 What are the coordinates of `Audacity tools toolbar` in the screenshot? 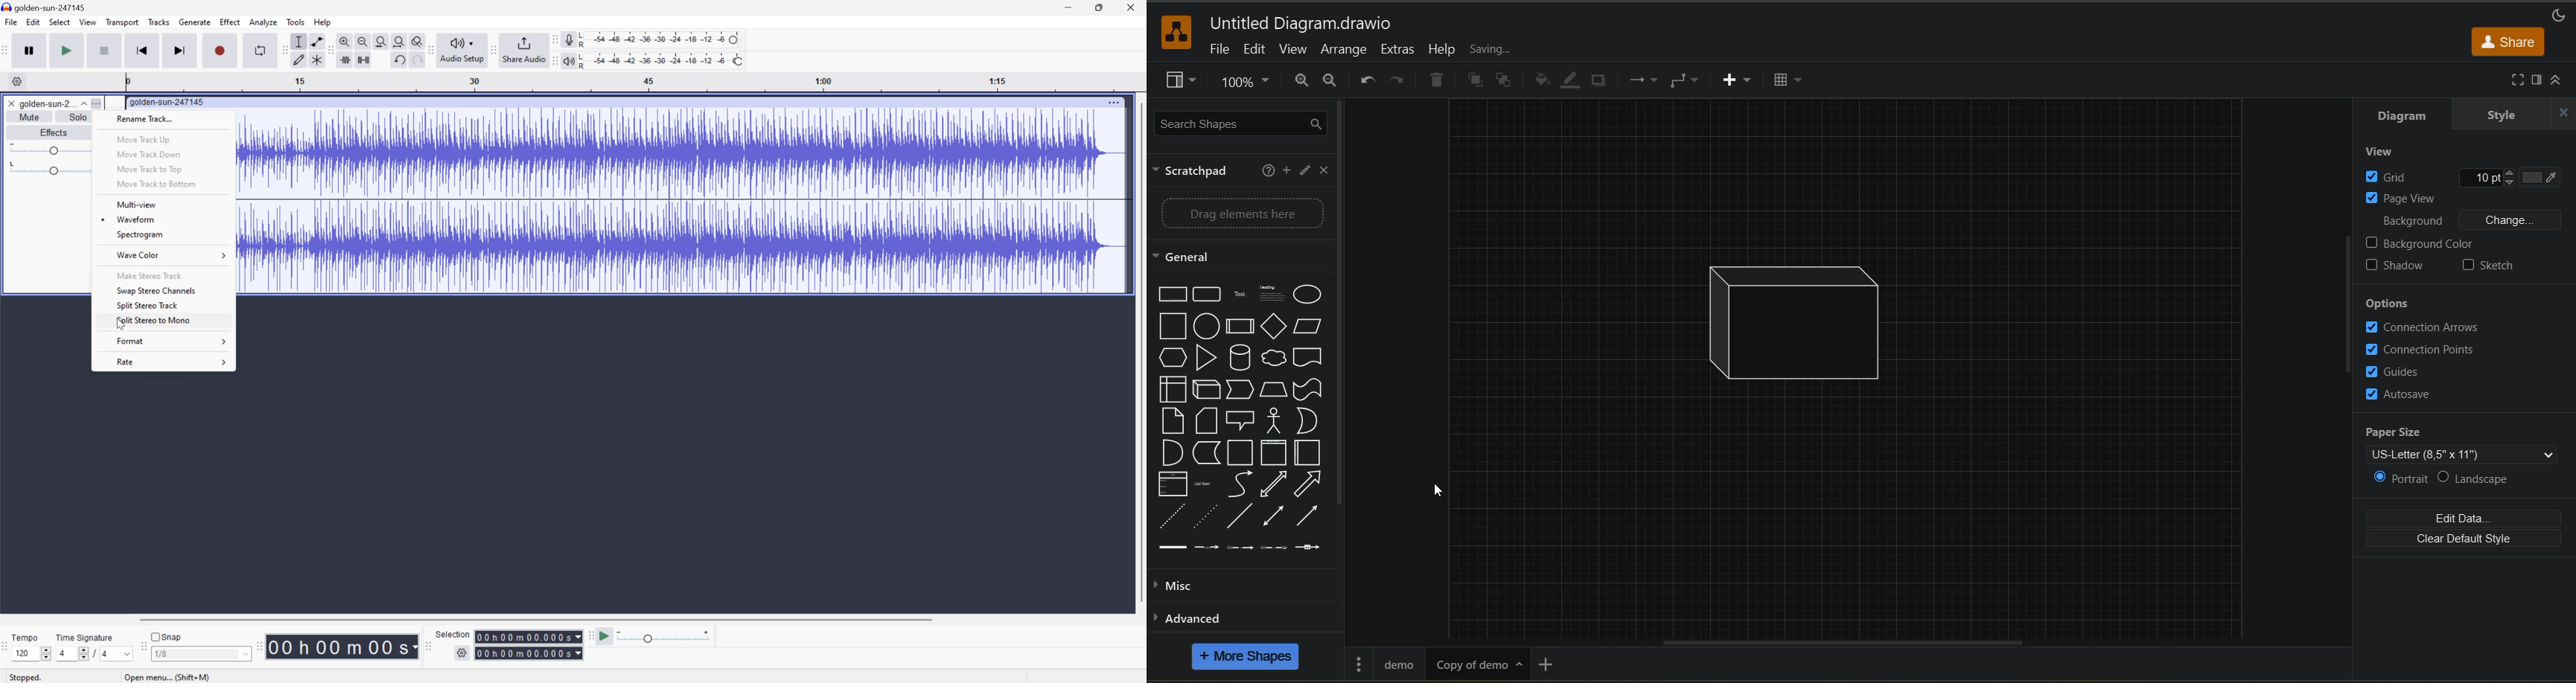 It's located at (284, 50).